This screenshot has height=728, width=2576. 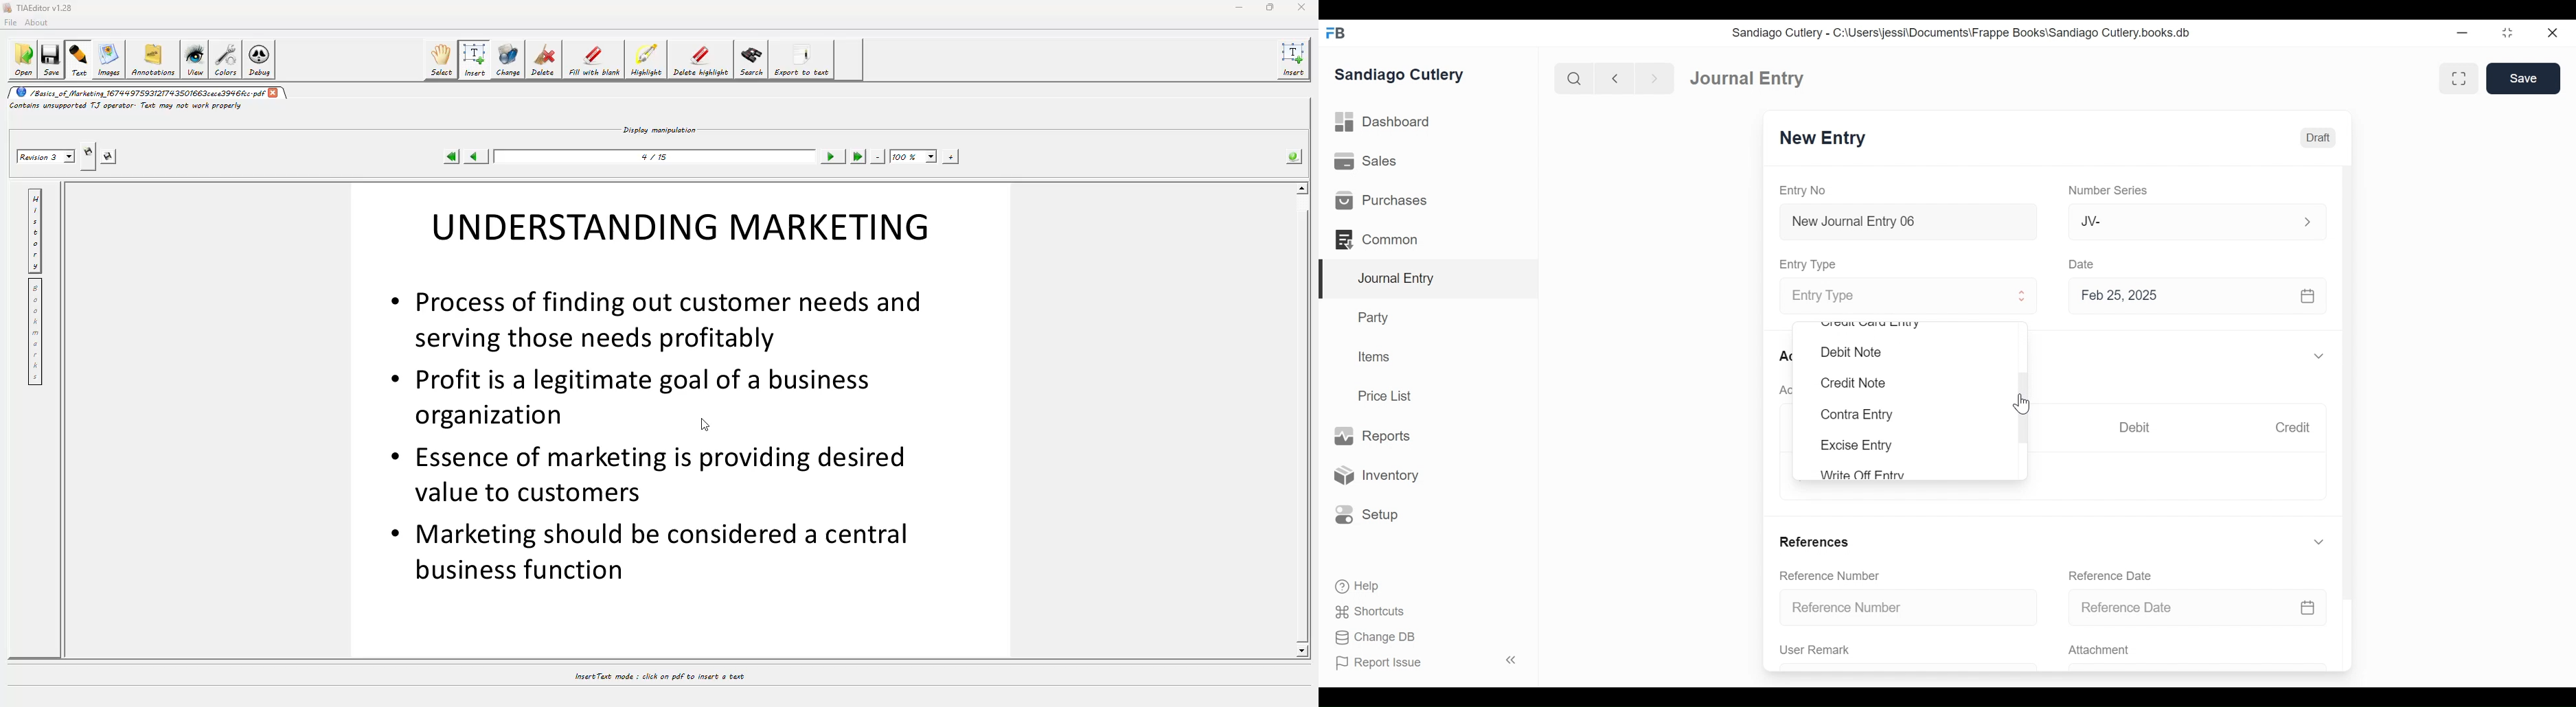 I want to click on Purchases, so click(x=1380, y=200).